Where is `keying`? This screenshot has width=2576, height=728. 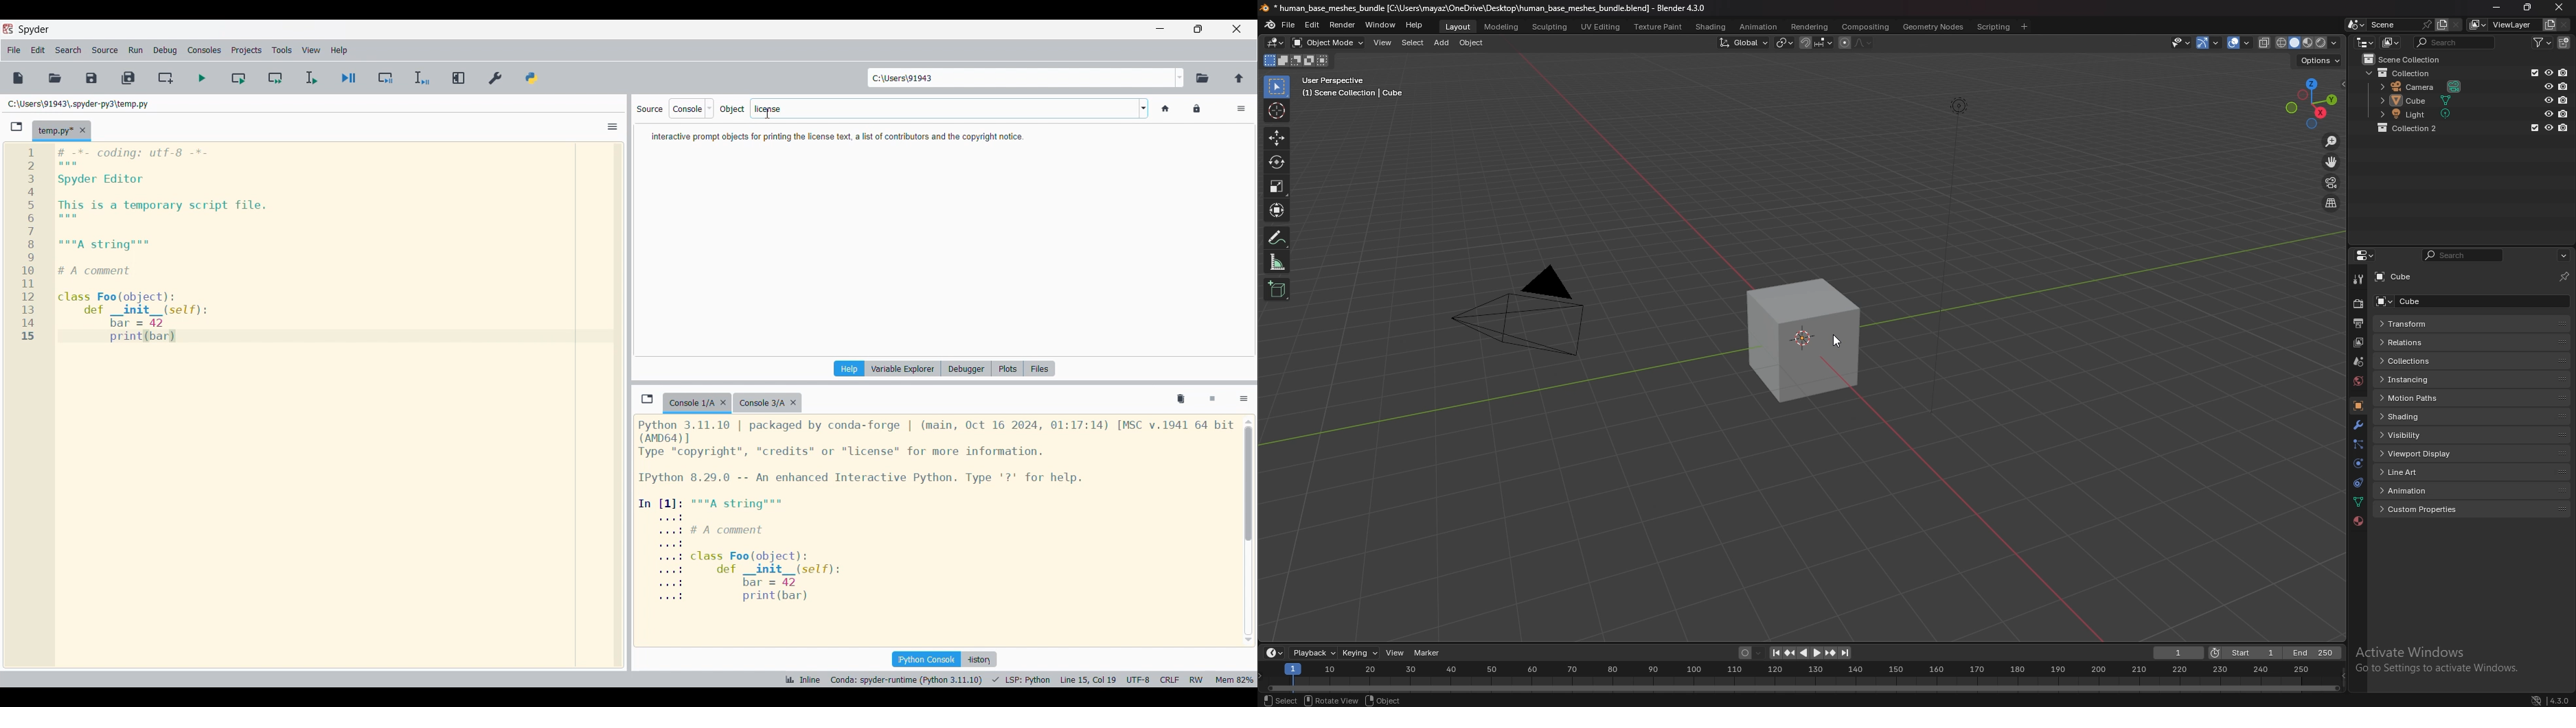 keying is located at coordinates (1362, 653).